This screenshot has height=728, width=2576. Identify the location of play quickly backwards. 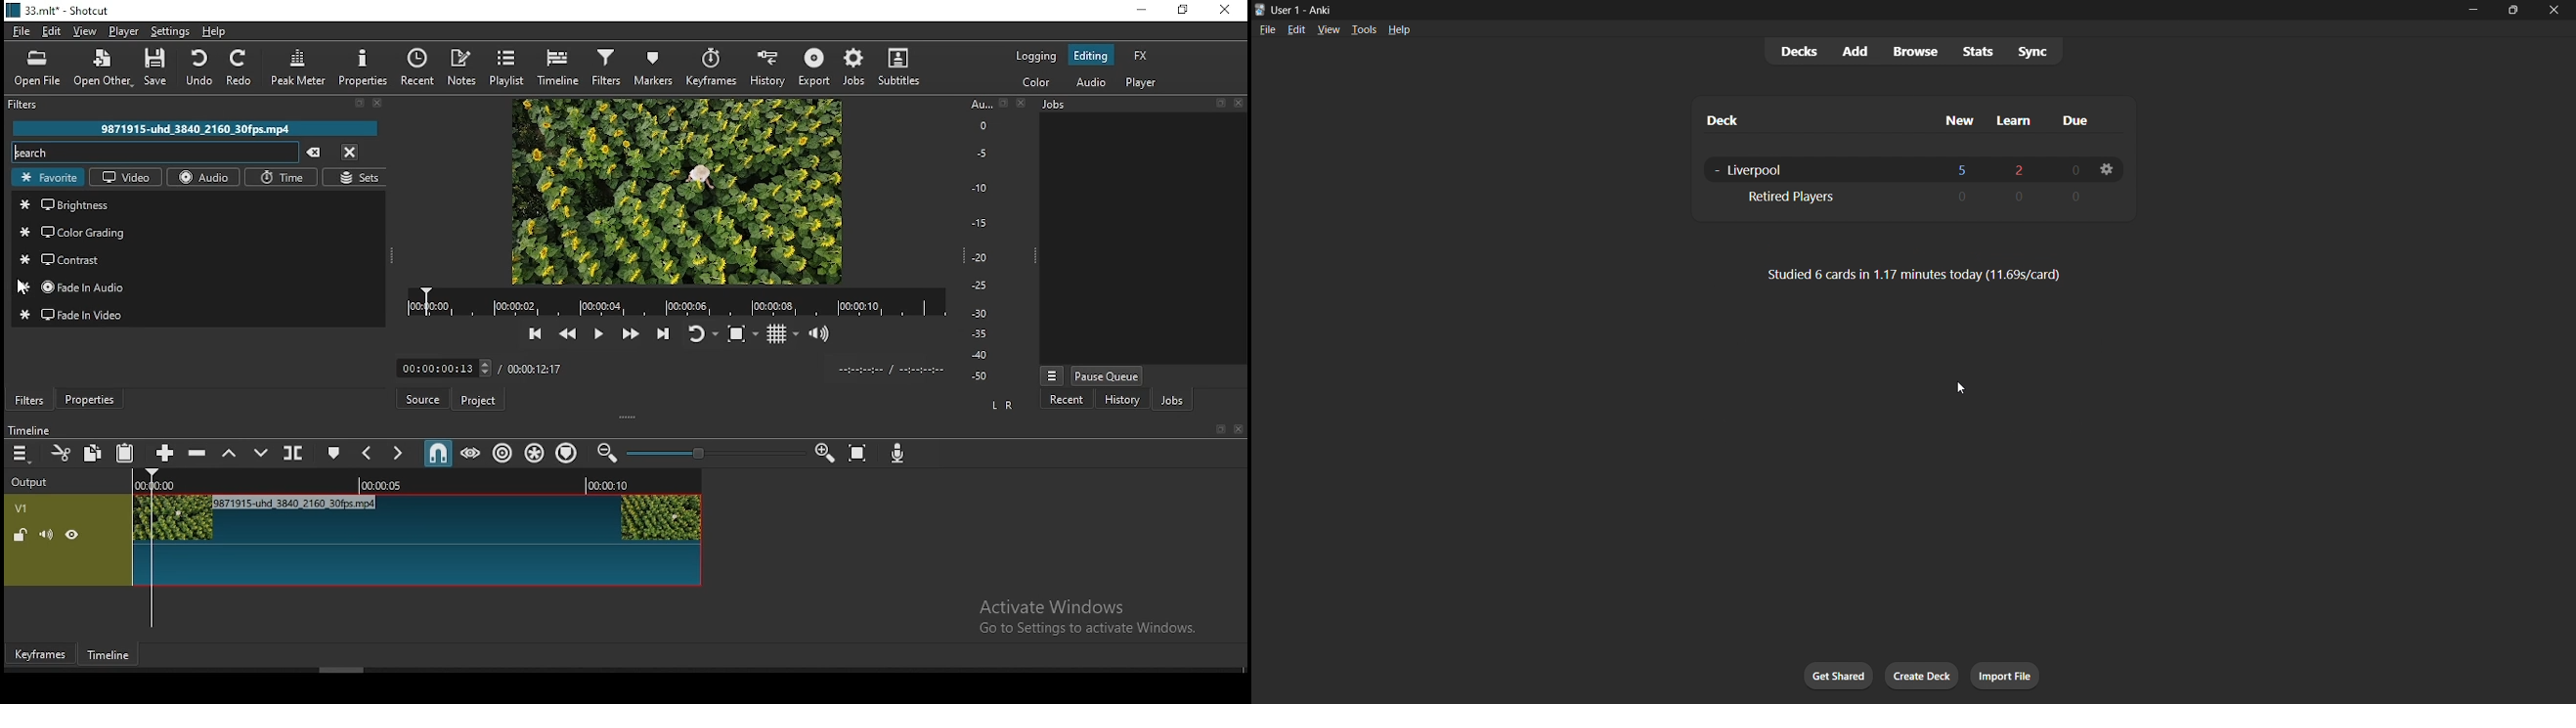
(568, 331).